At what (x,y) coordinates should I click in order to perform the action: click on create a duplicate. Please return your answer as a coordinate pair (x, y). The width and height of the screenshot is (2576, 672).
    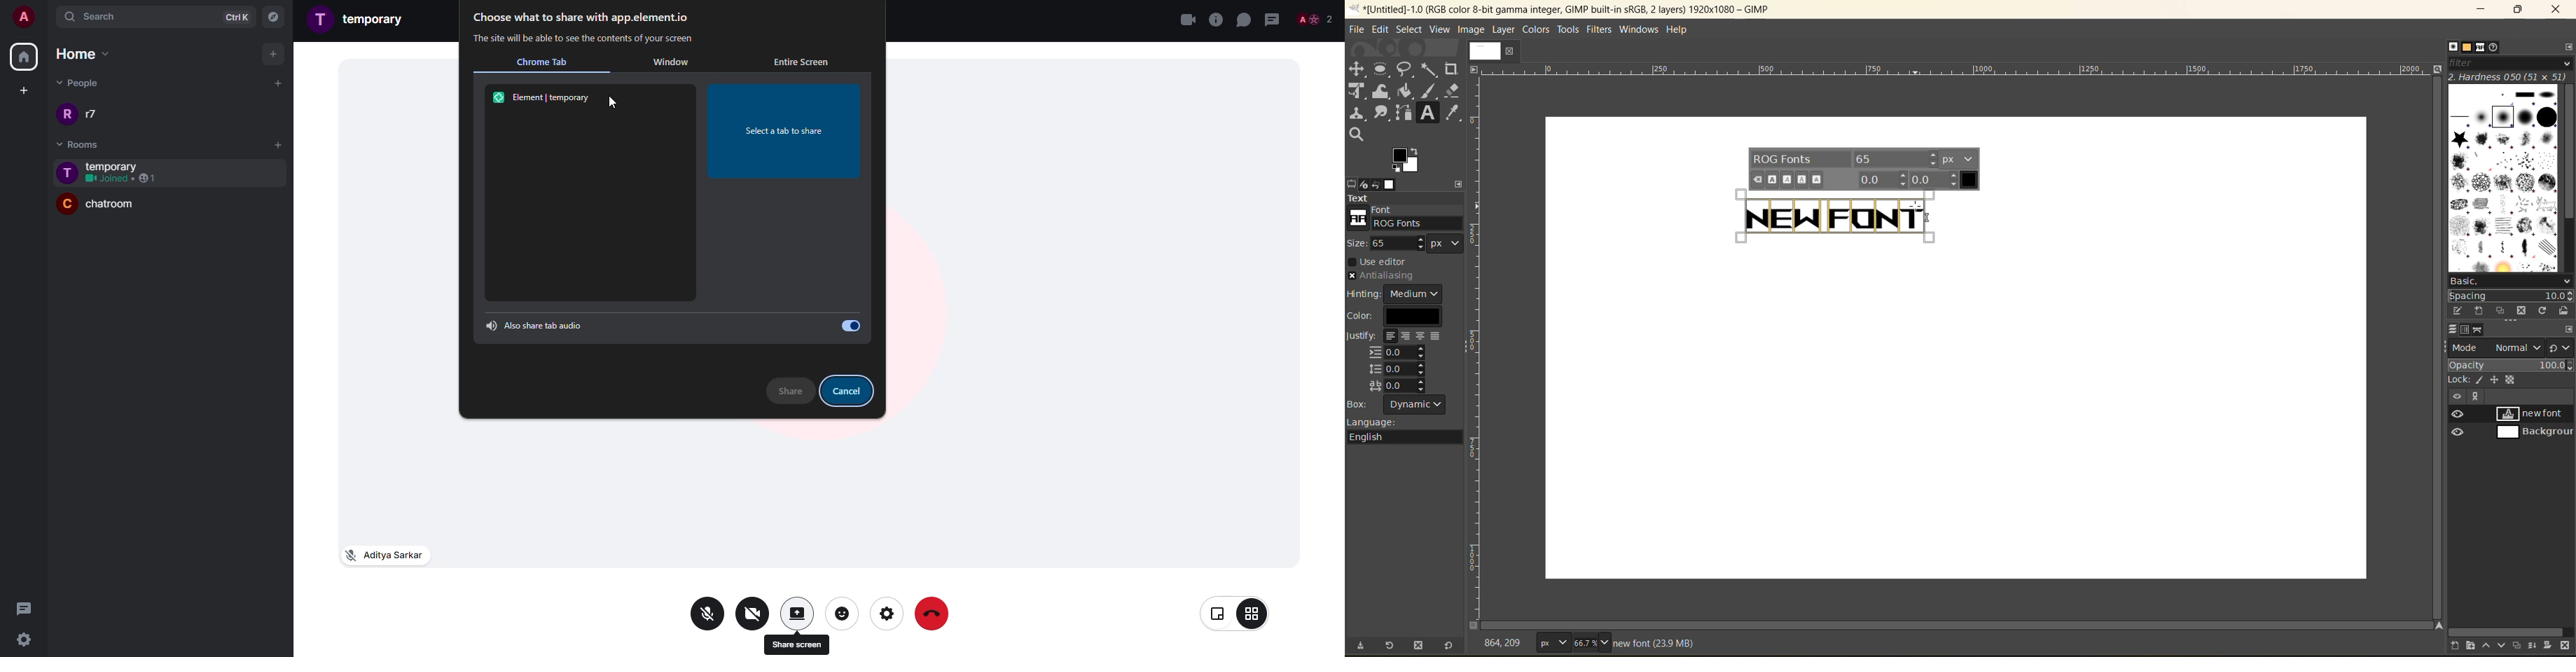
    Looking at the image, I should click on (2518, 645).